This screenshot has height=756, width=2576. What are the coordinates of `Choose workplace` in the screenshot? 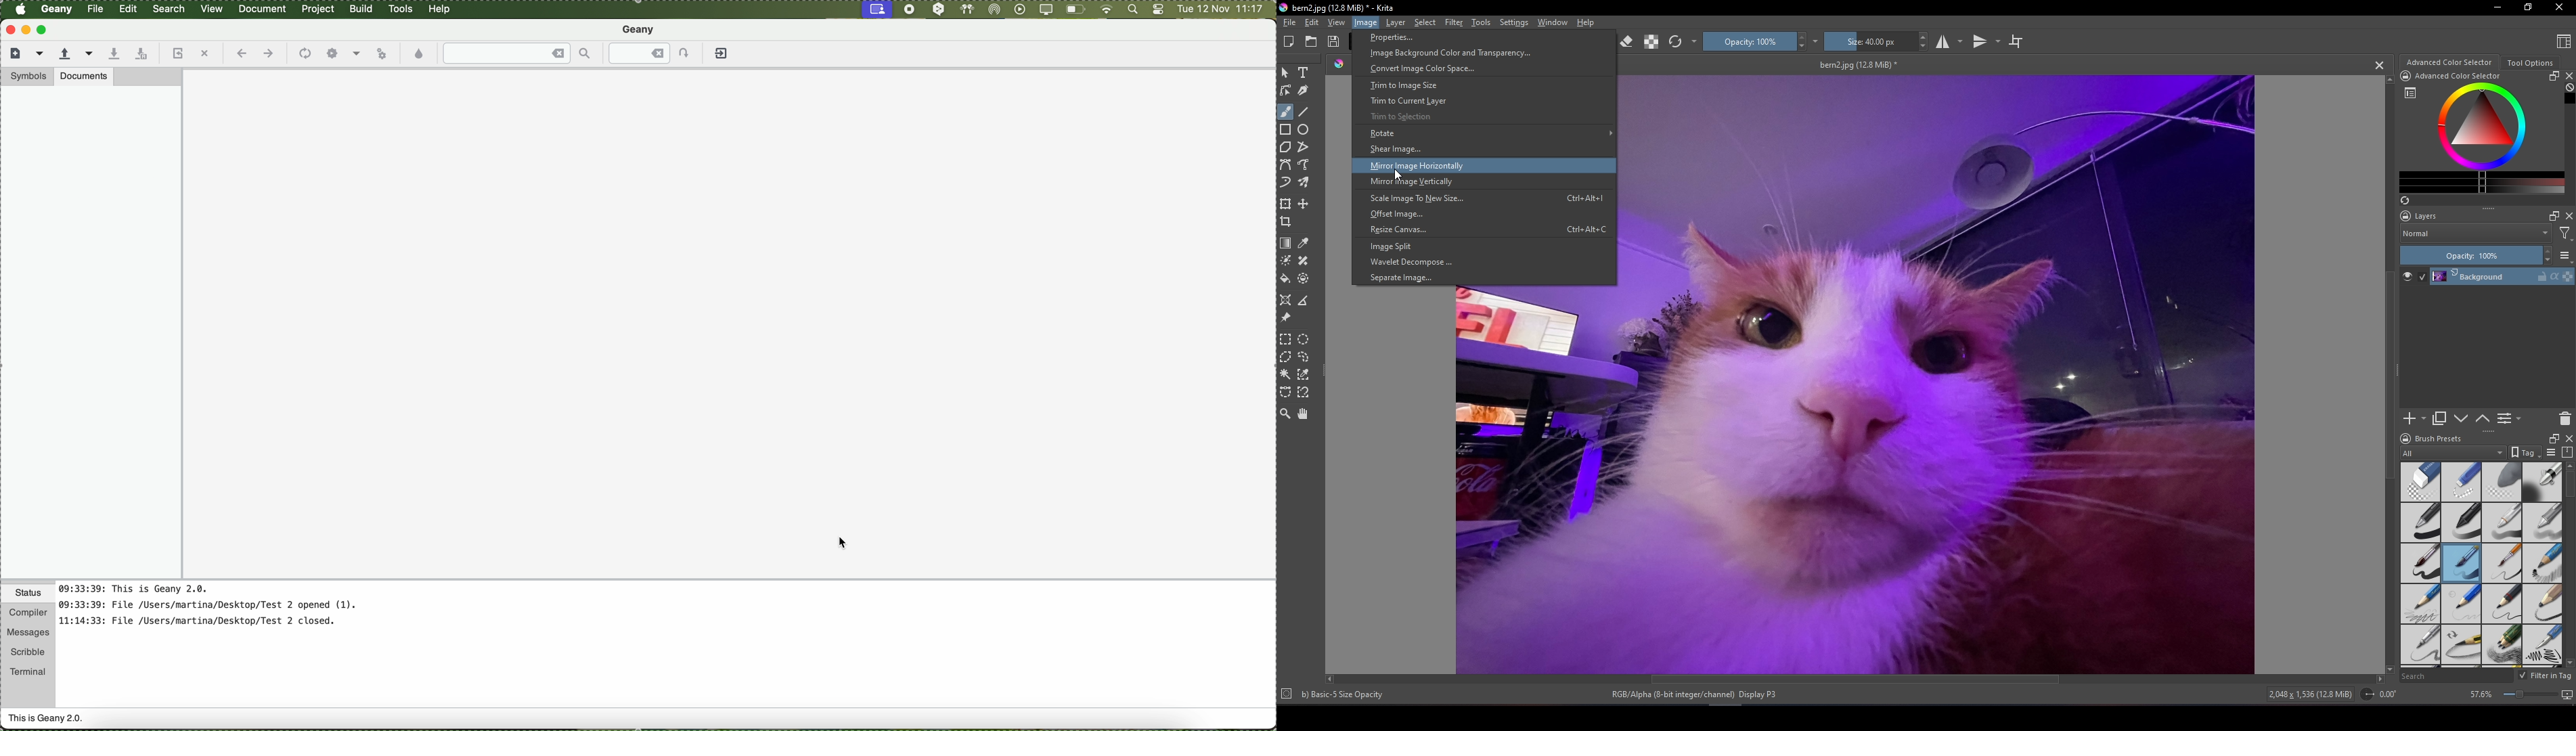 It's located at (2562, 41).